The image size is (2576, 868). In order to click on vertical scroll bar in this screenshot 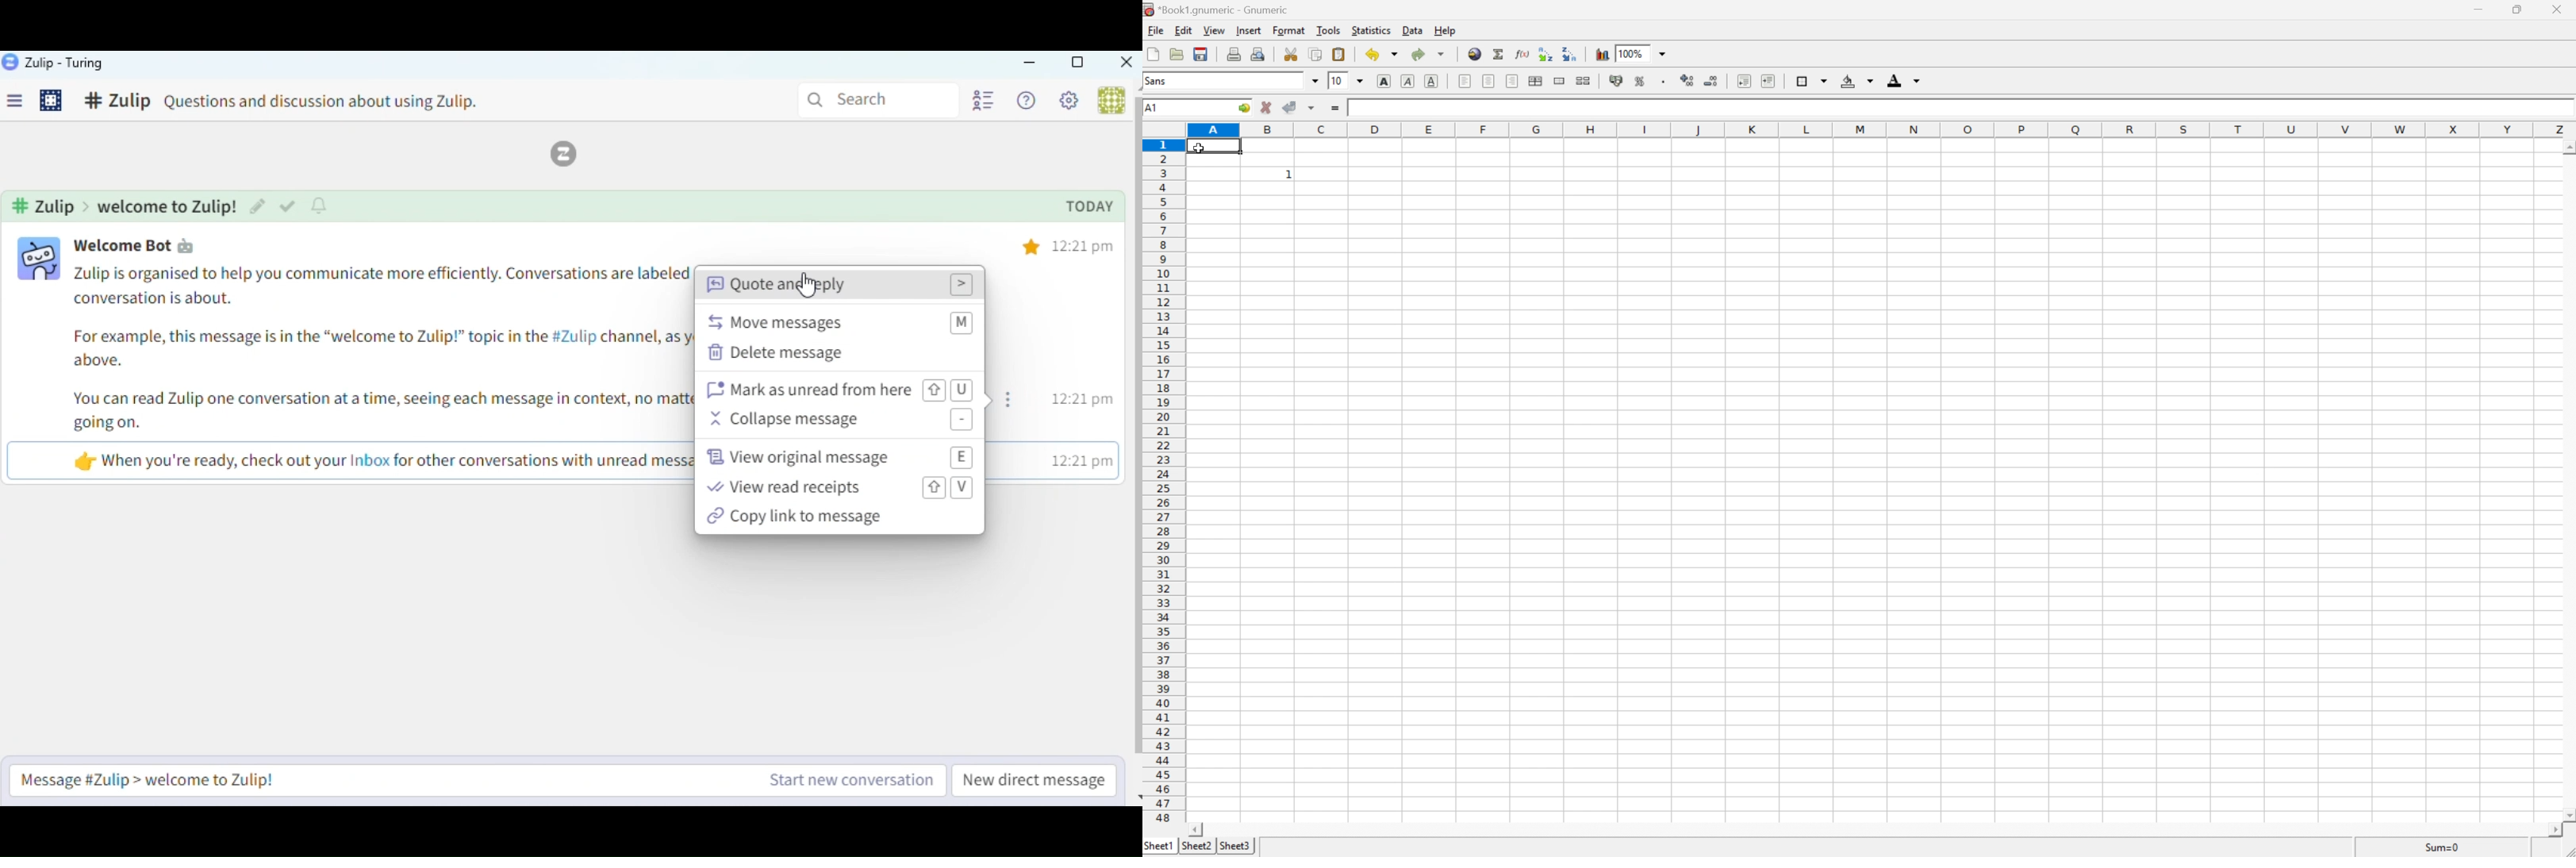, I will do `click(1135, 426)`.